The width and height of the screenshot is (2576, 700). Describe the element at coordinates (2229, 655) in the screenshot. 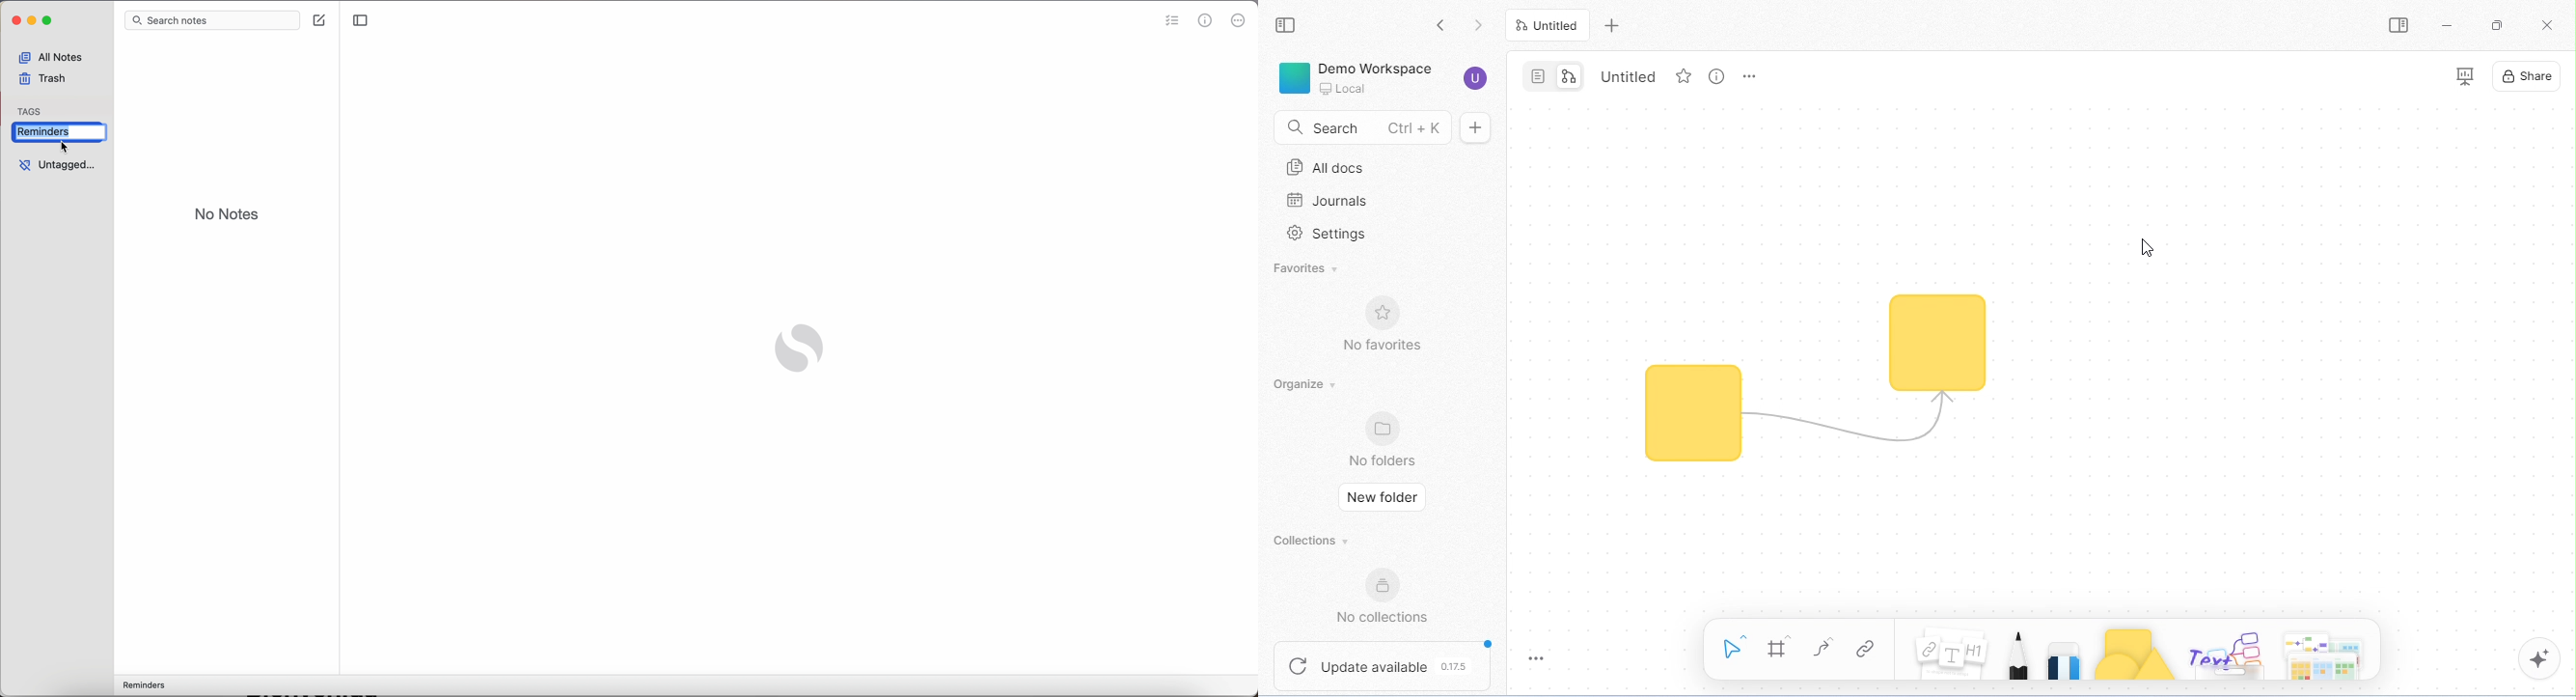

I see `others` at that location.